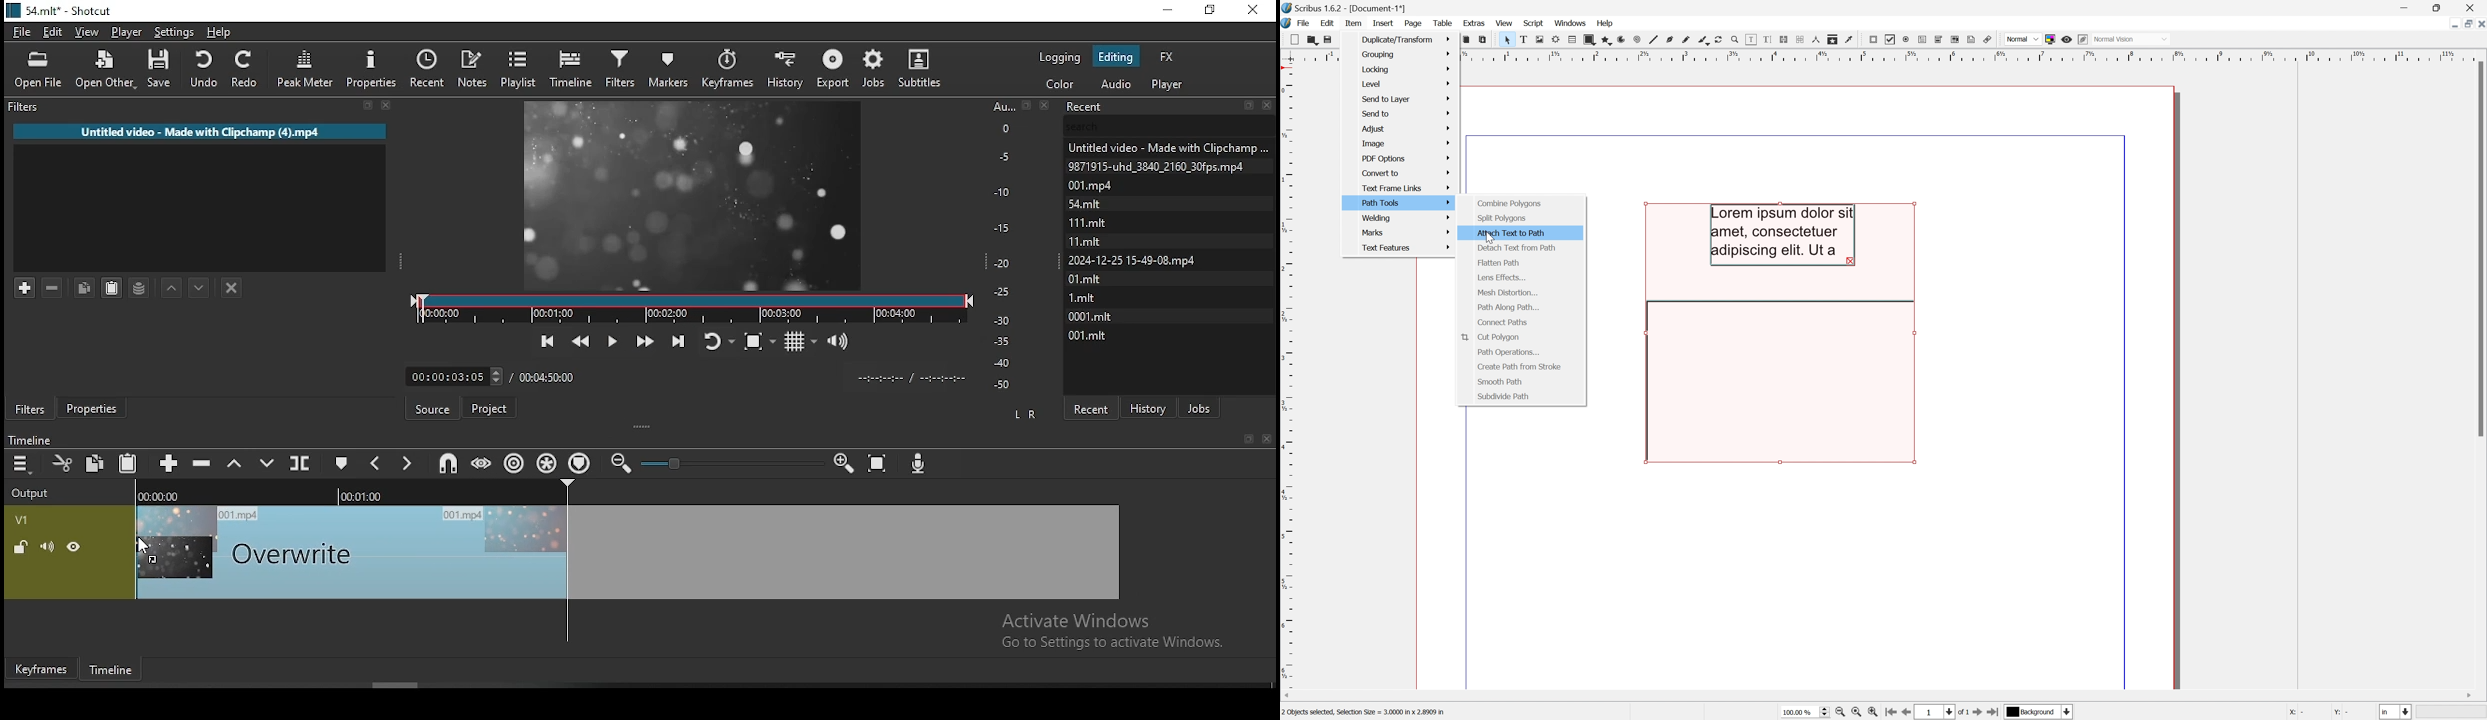  I want to click on Open, so click(1308, 40).